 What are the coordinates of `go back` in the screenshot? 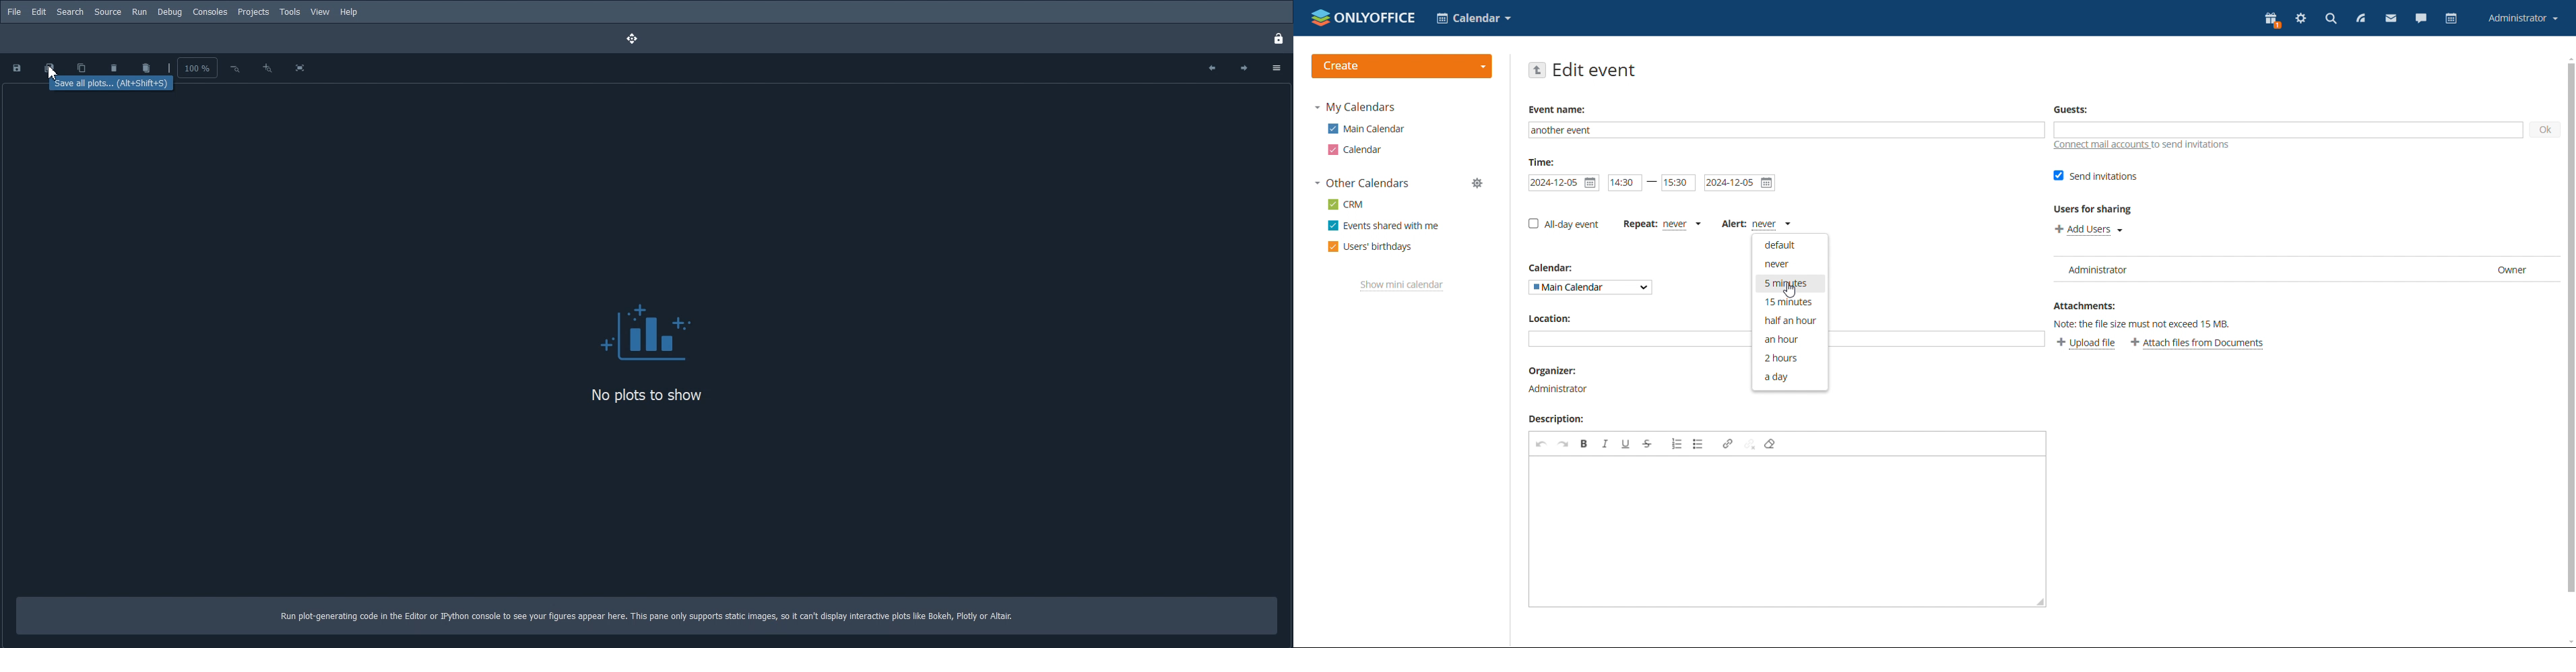 It's located at (1536, 70).